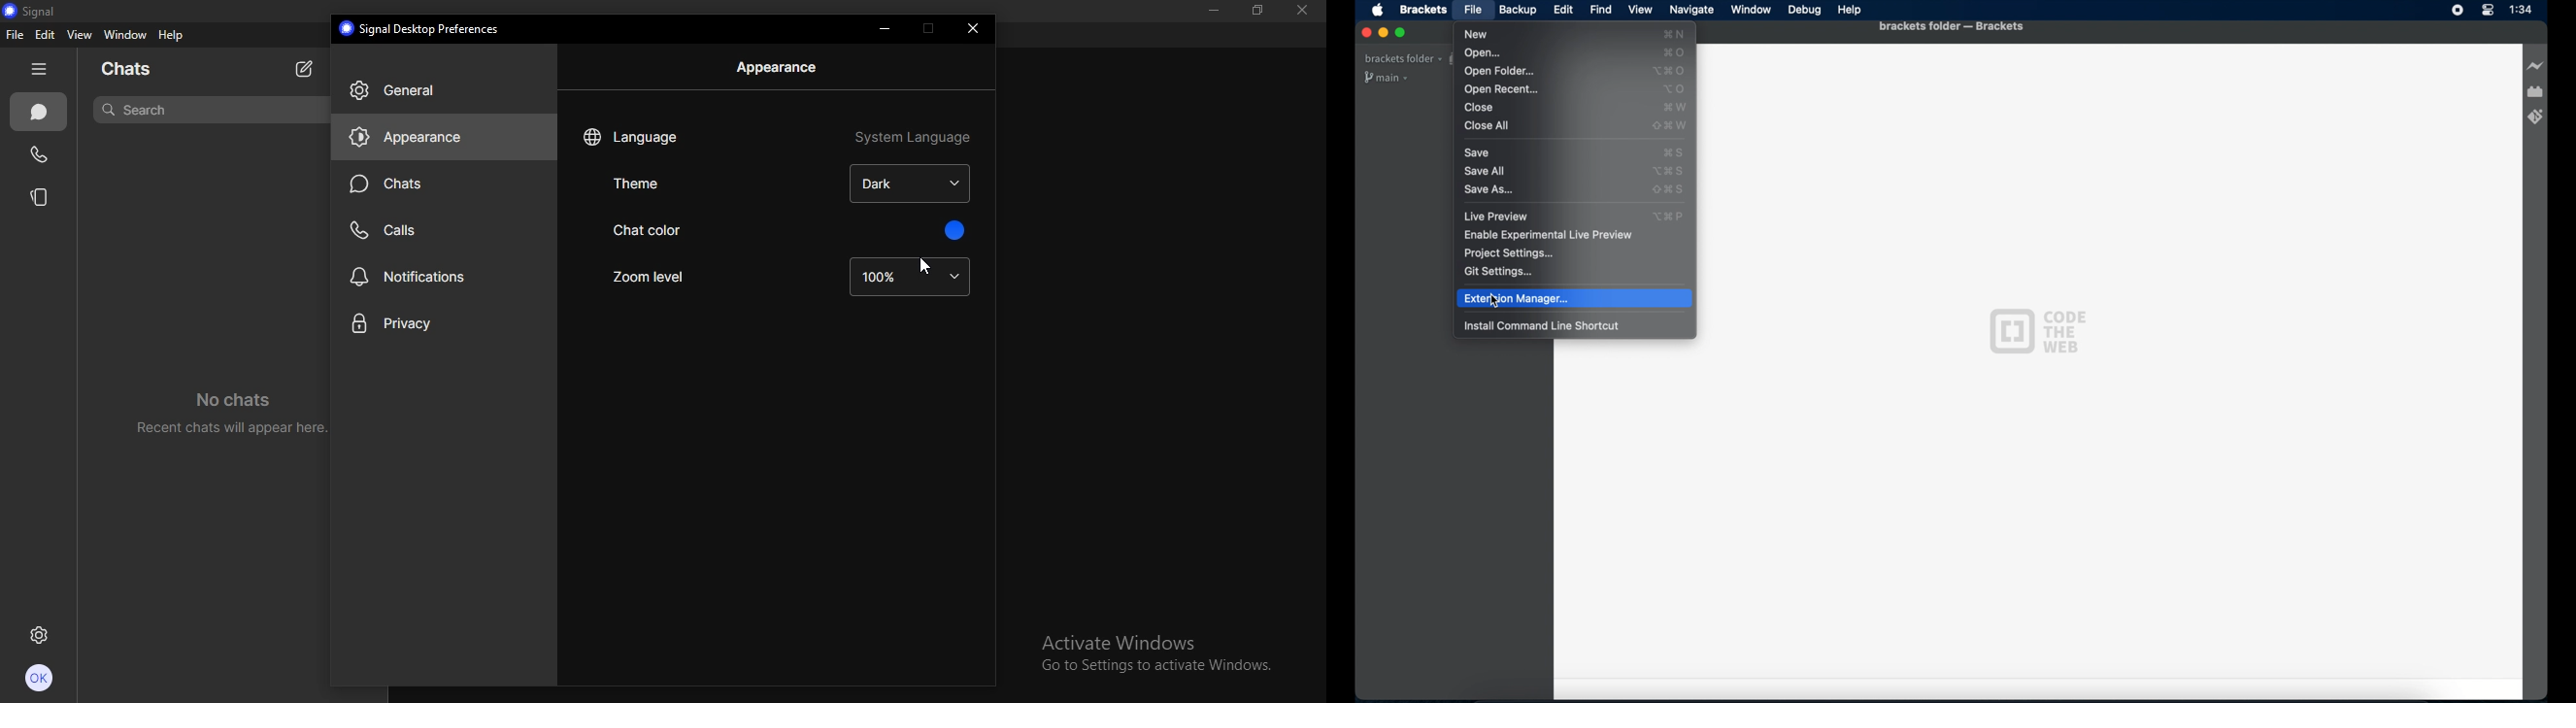 The height and width of the screenshot is (728, 2576). What do you see at coordinates (422, 140) in the screenshot?
I see `appearance` at bounding box center [422, 140].